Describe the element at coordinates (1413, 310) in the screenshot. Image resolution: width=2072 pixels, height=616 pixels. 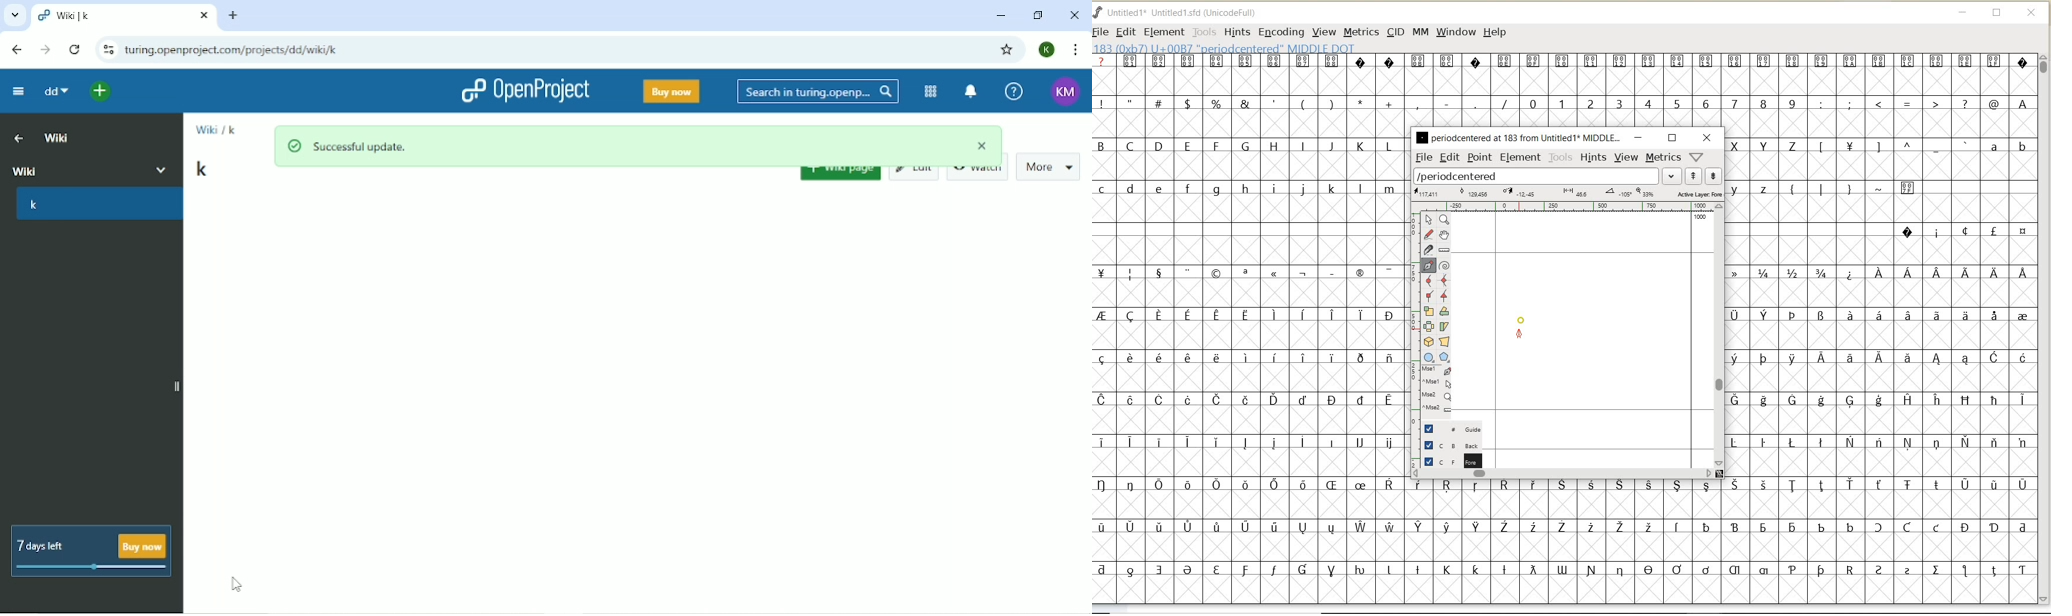
I see `scale` at that location.